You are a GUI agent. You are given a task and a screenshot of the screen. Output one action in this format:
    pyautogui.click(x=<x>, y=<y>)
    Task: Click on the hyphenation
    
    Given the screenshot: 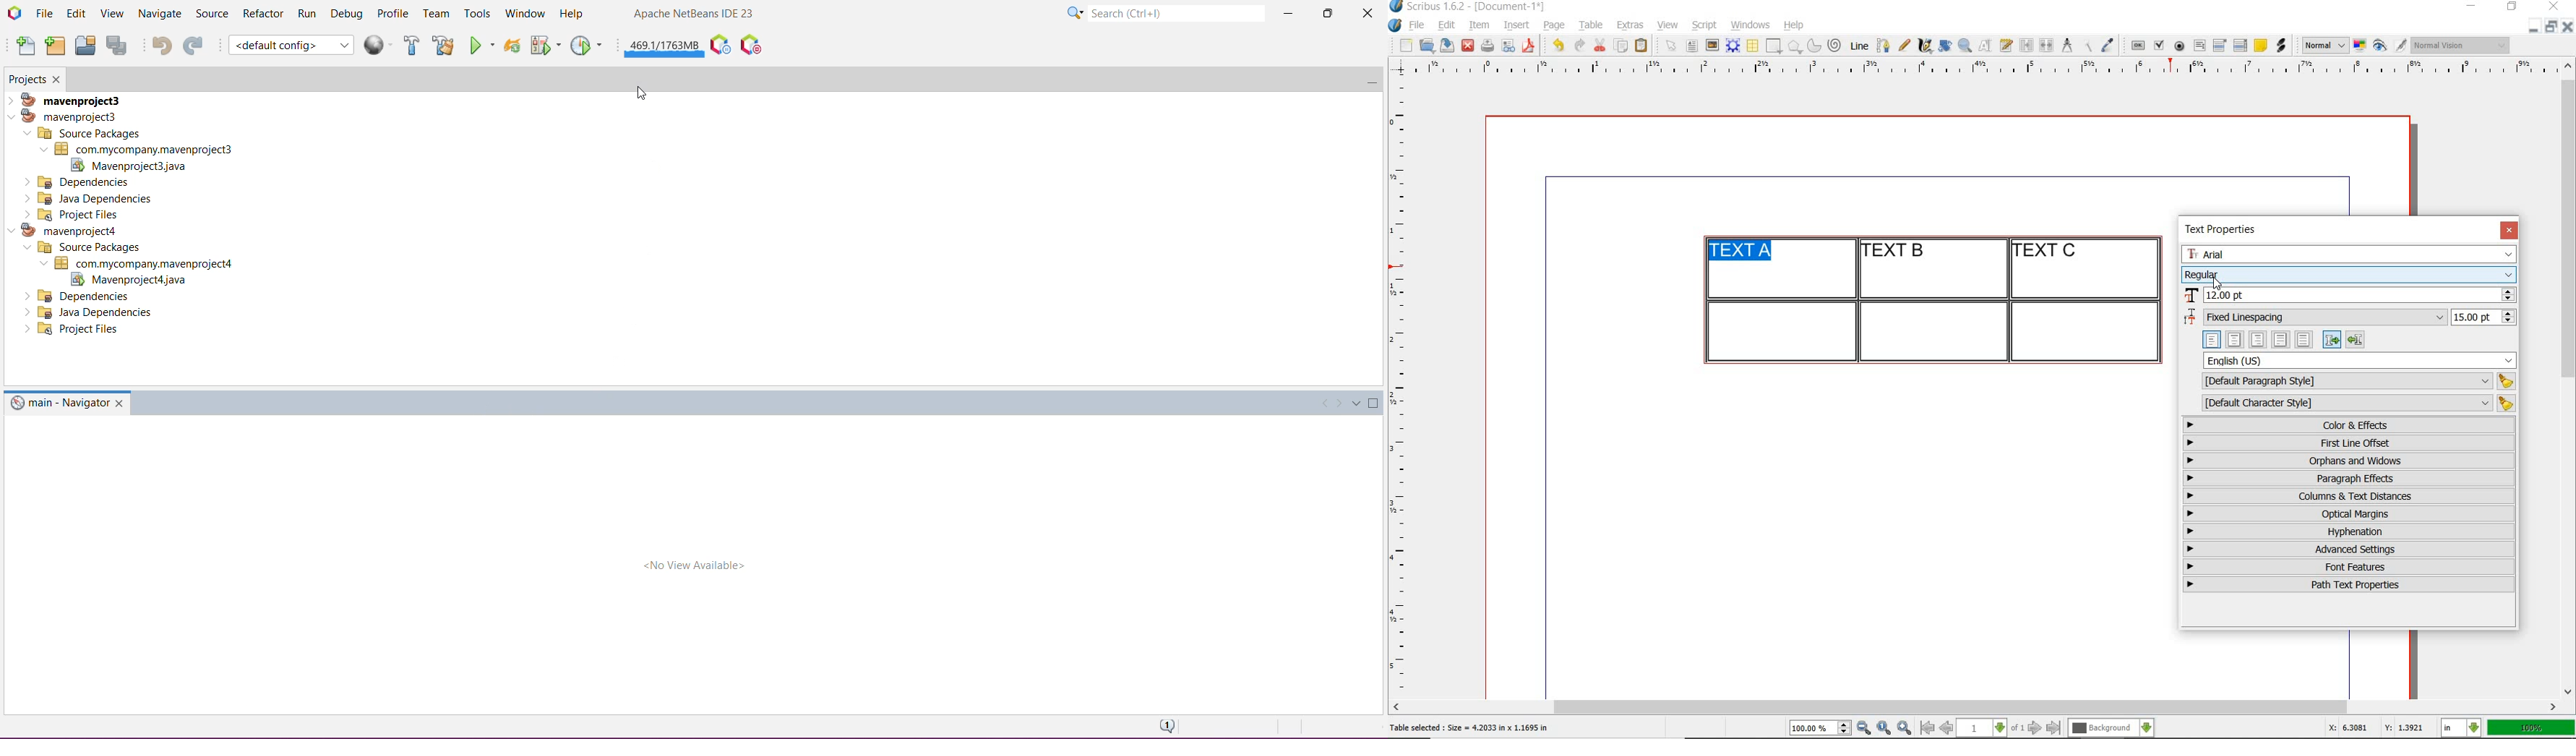 What is the action you would take?
    pyautogui.click(x=2349, y=532)
    